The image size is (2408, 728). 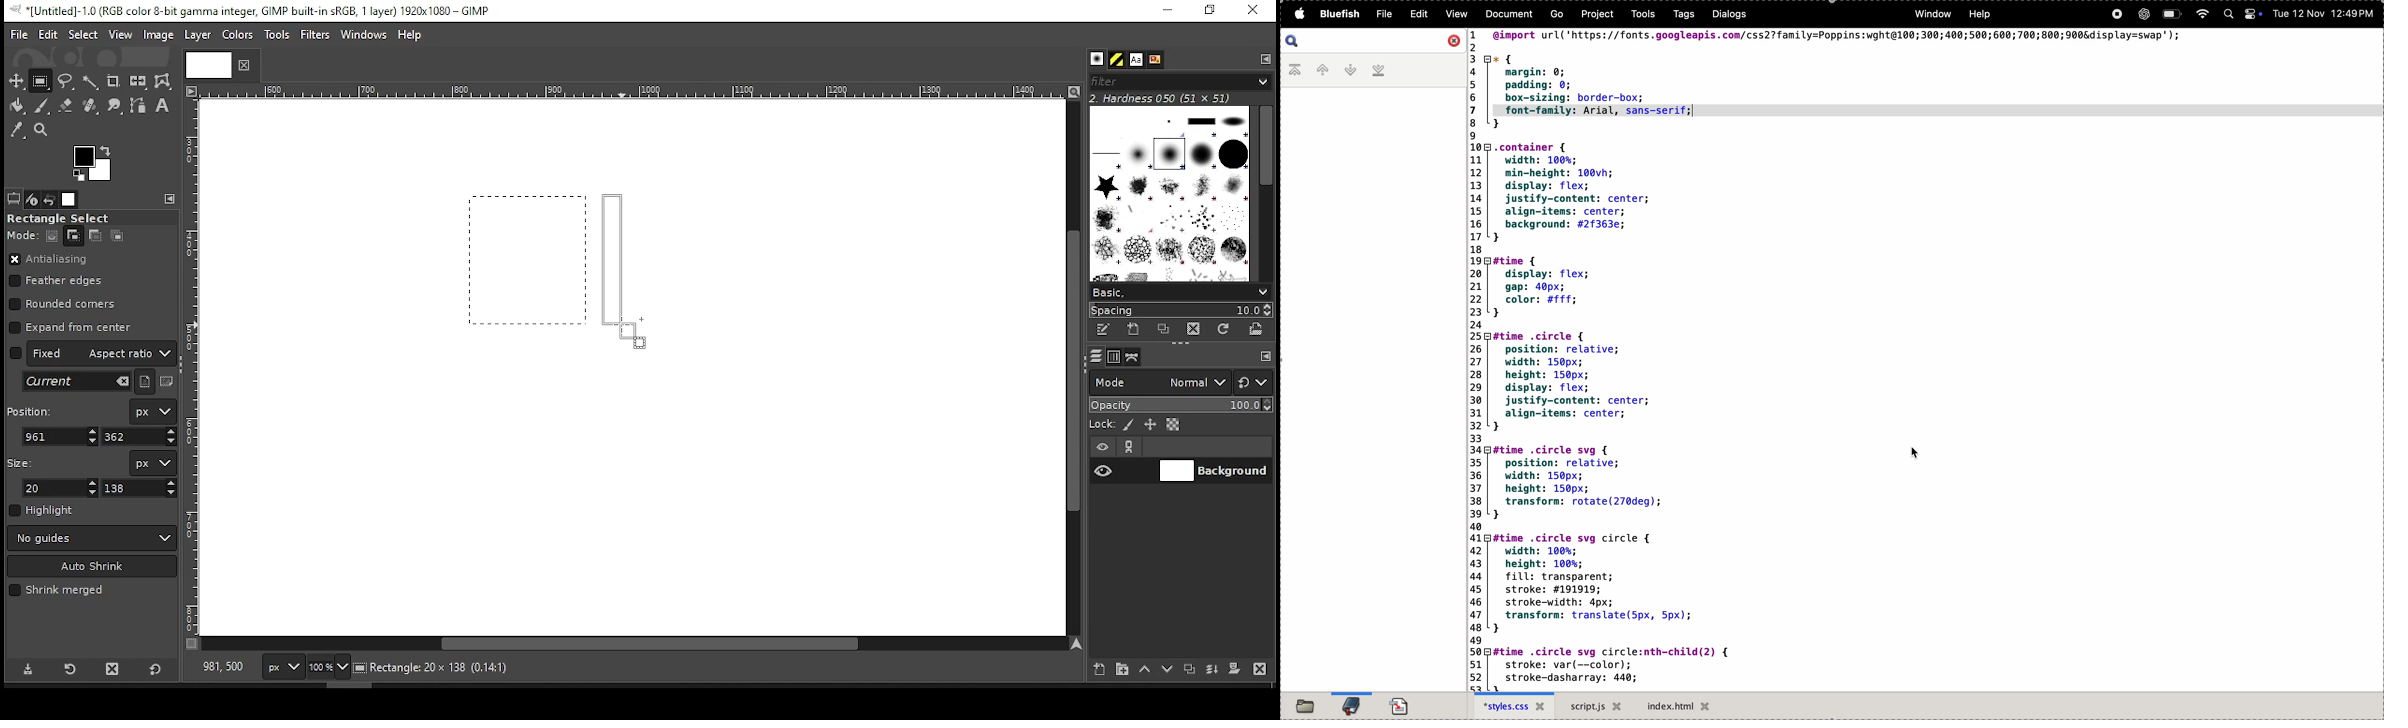 I want to click on spacing, so click(x=1180, y=310).